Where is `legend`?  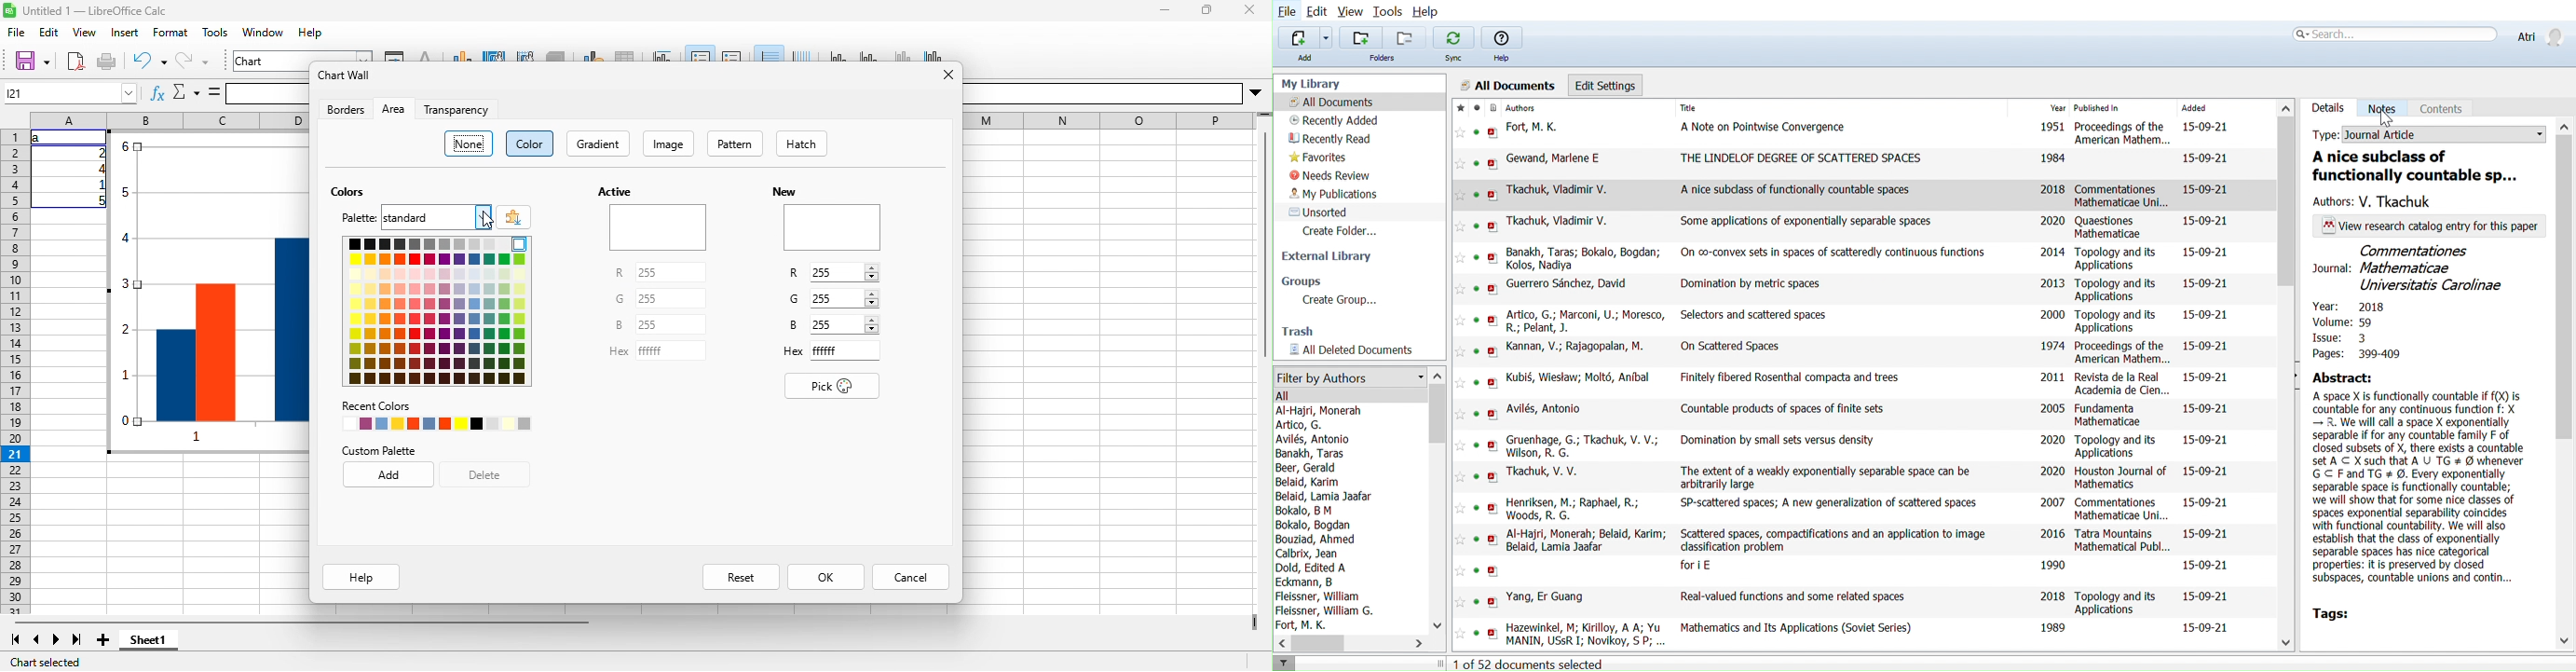 legend is located at coordinates (732, 54).